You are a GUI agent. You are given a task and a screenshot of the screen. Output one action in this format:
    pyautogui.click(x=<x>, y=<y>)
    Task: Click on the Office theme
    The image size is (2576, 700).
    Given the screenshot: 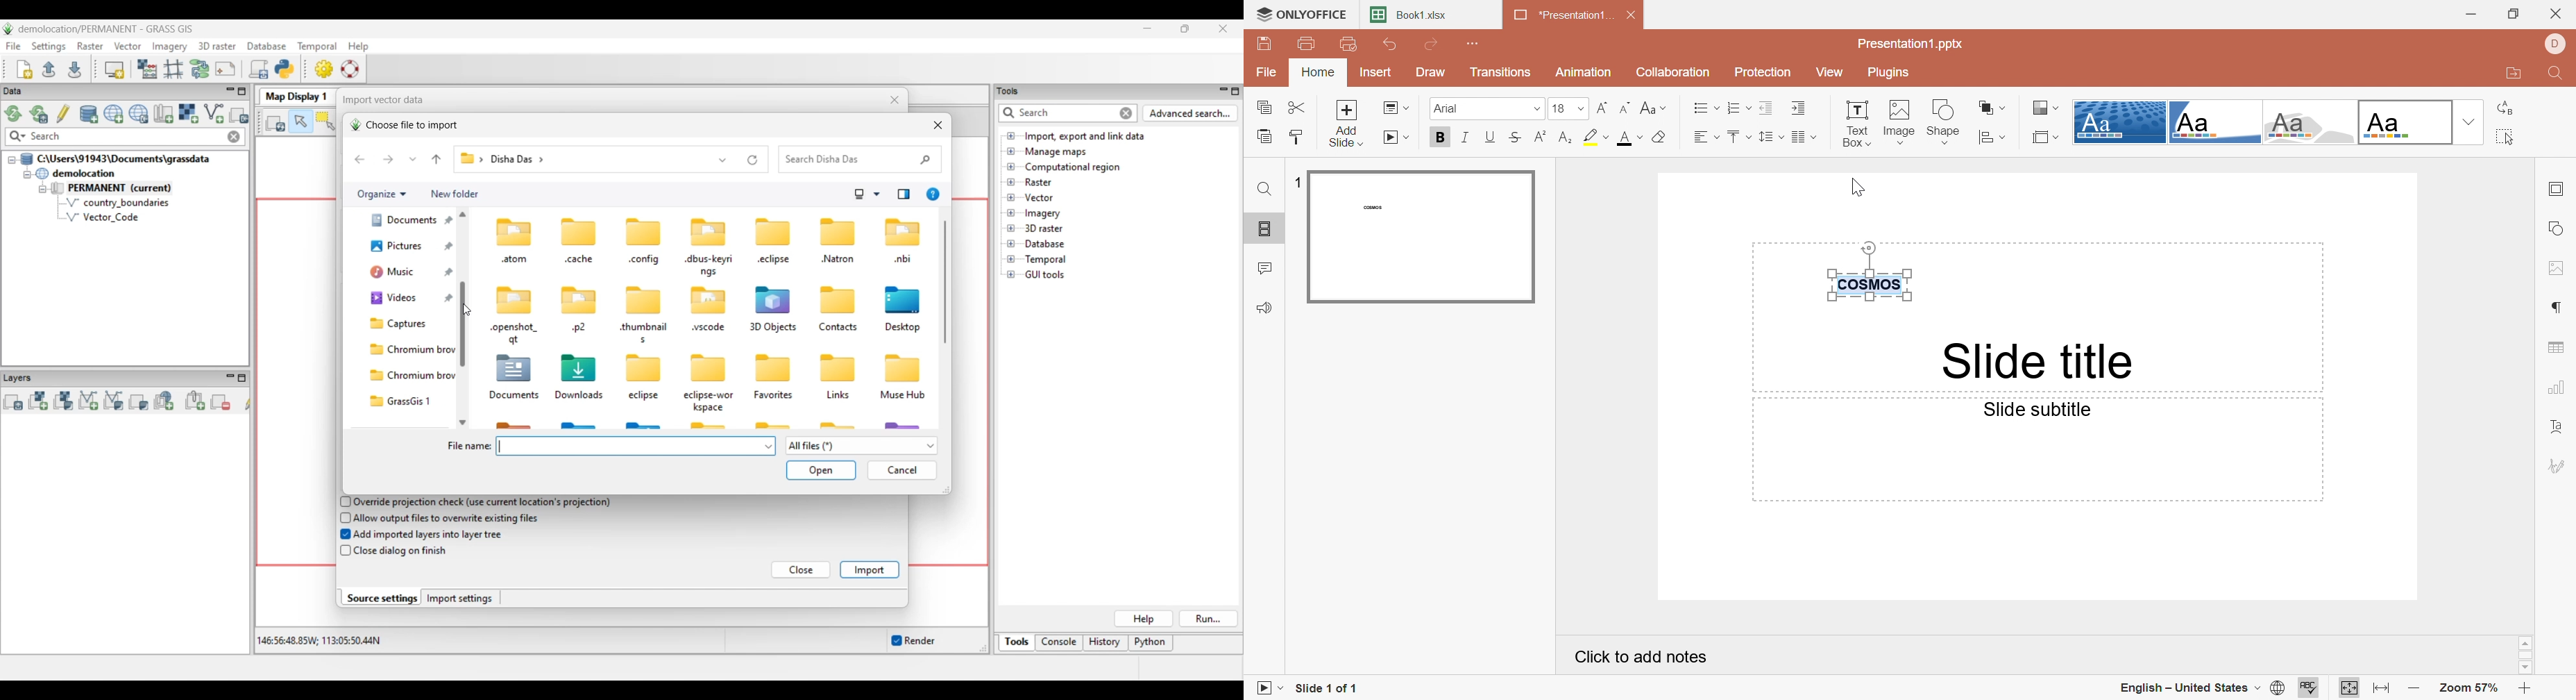 What is the action you would take?
    pyautogui.click(x=2404, y=122)
    